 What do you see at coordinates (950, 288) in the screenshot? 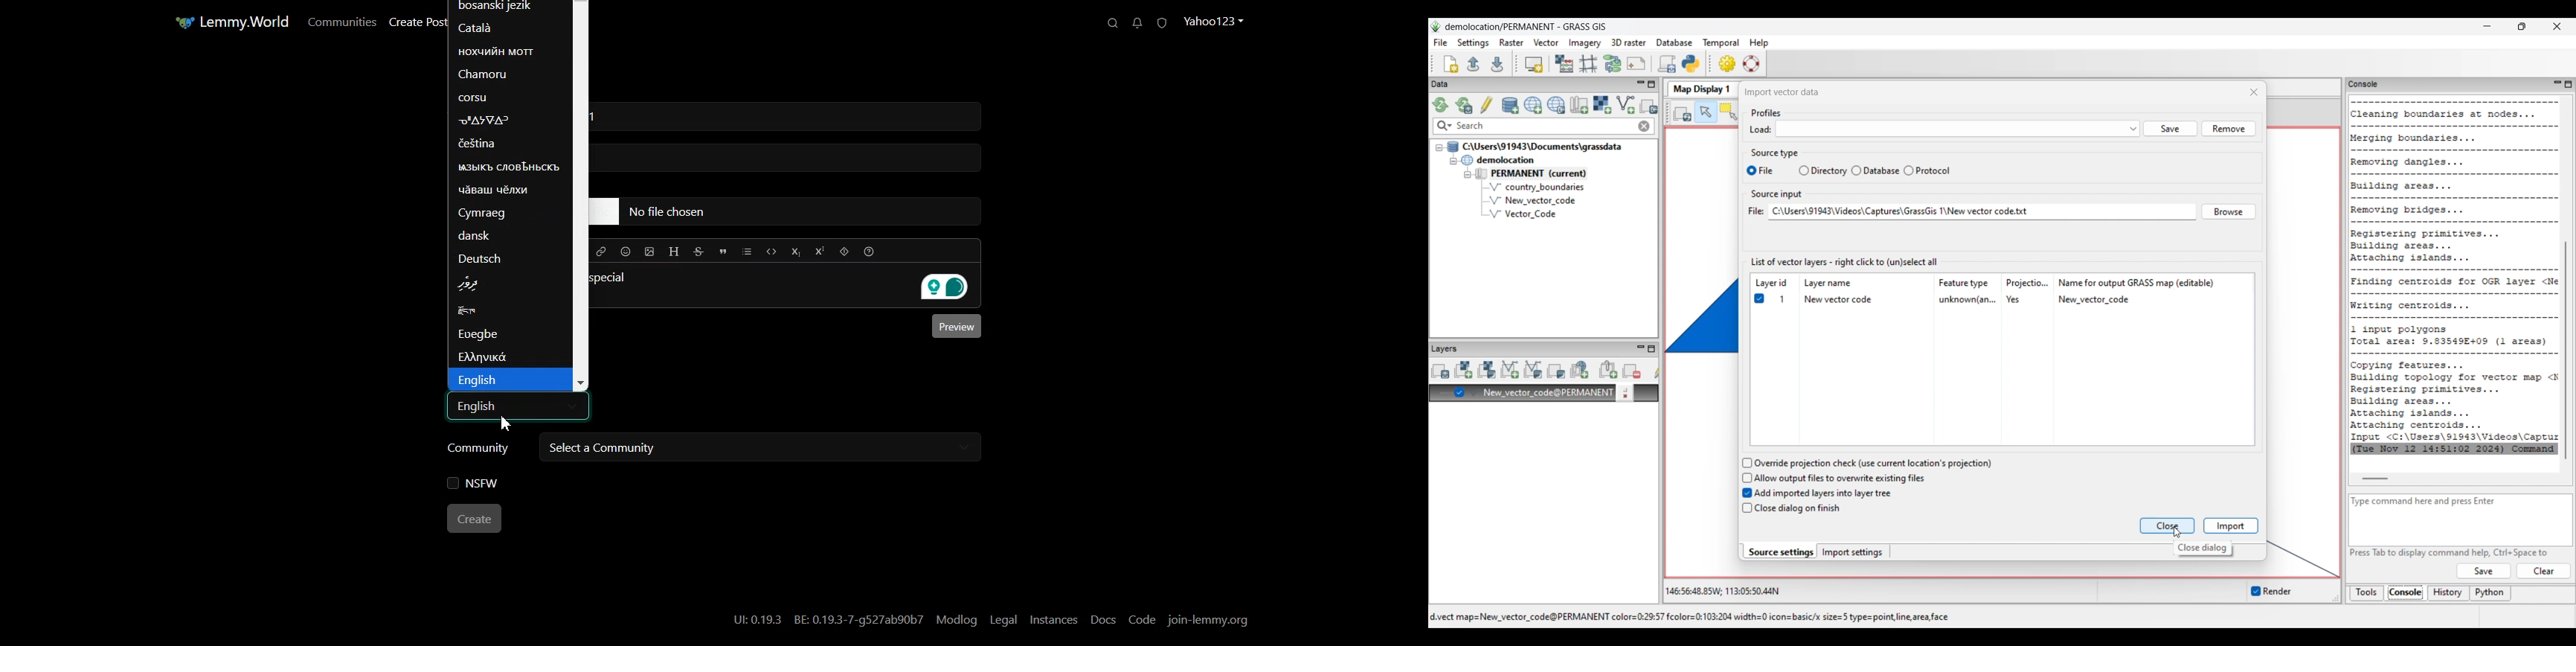
I see `Grammarly extension` at bounding box center [950, 288].